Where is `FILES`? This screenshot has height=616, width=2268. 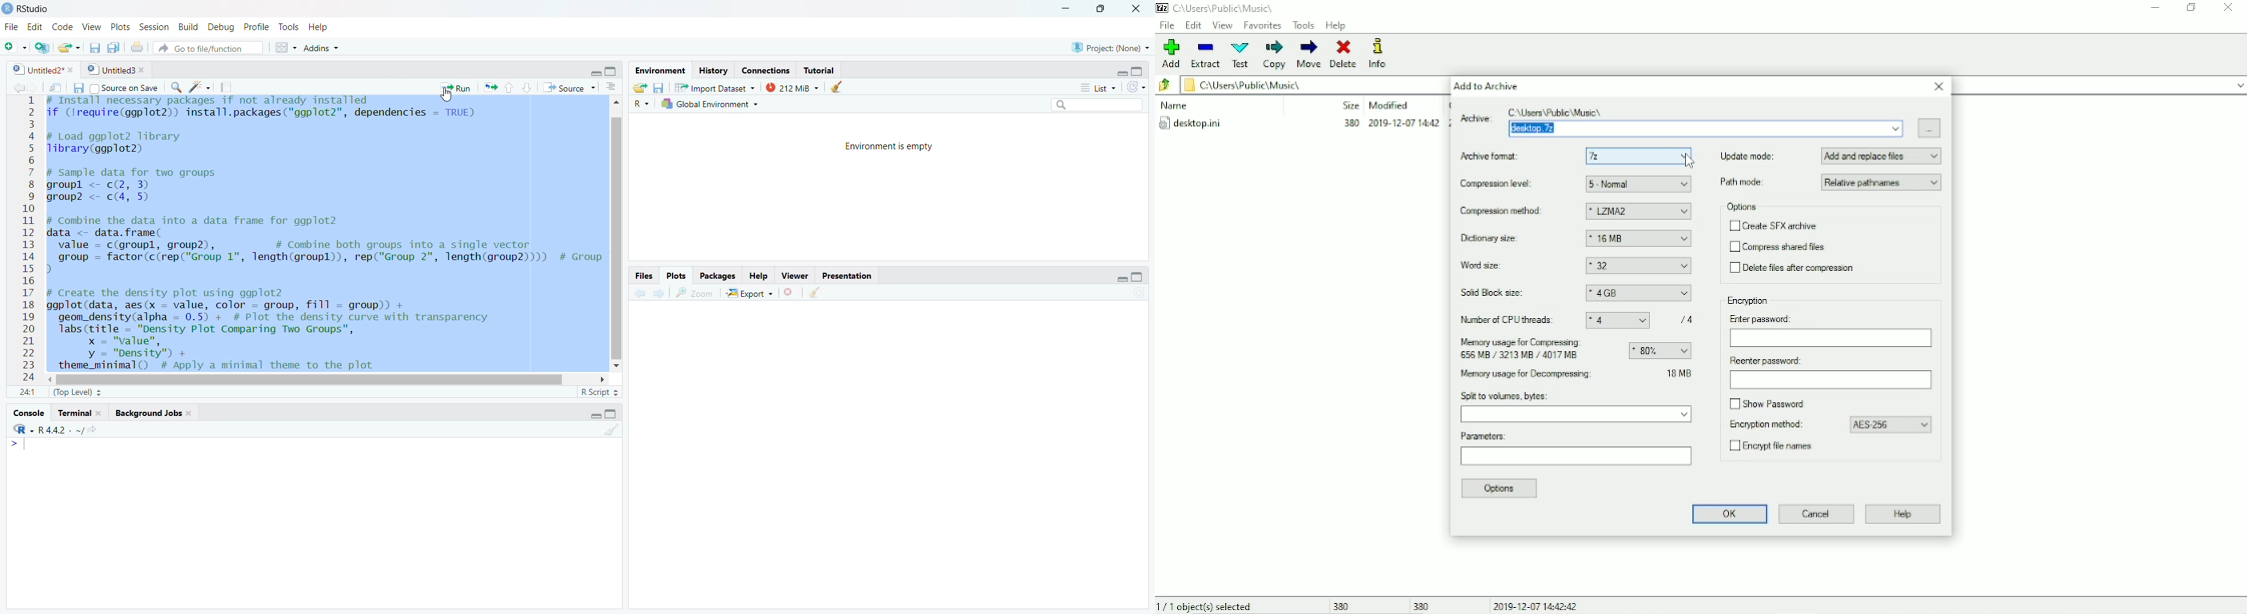
FILES is located at coordinates (646, 274).